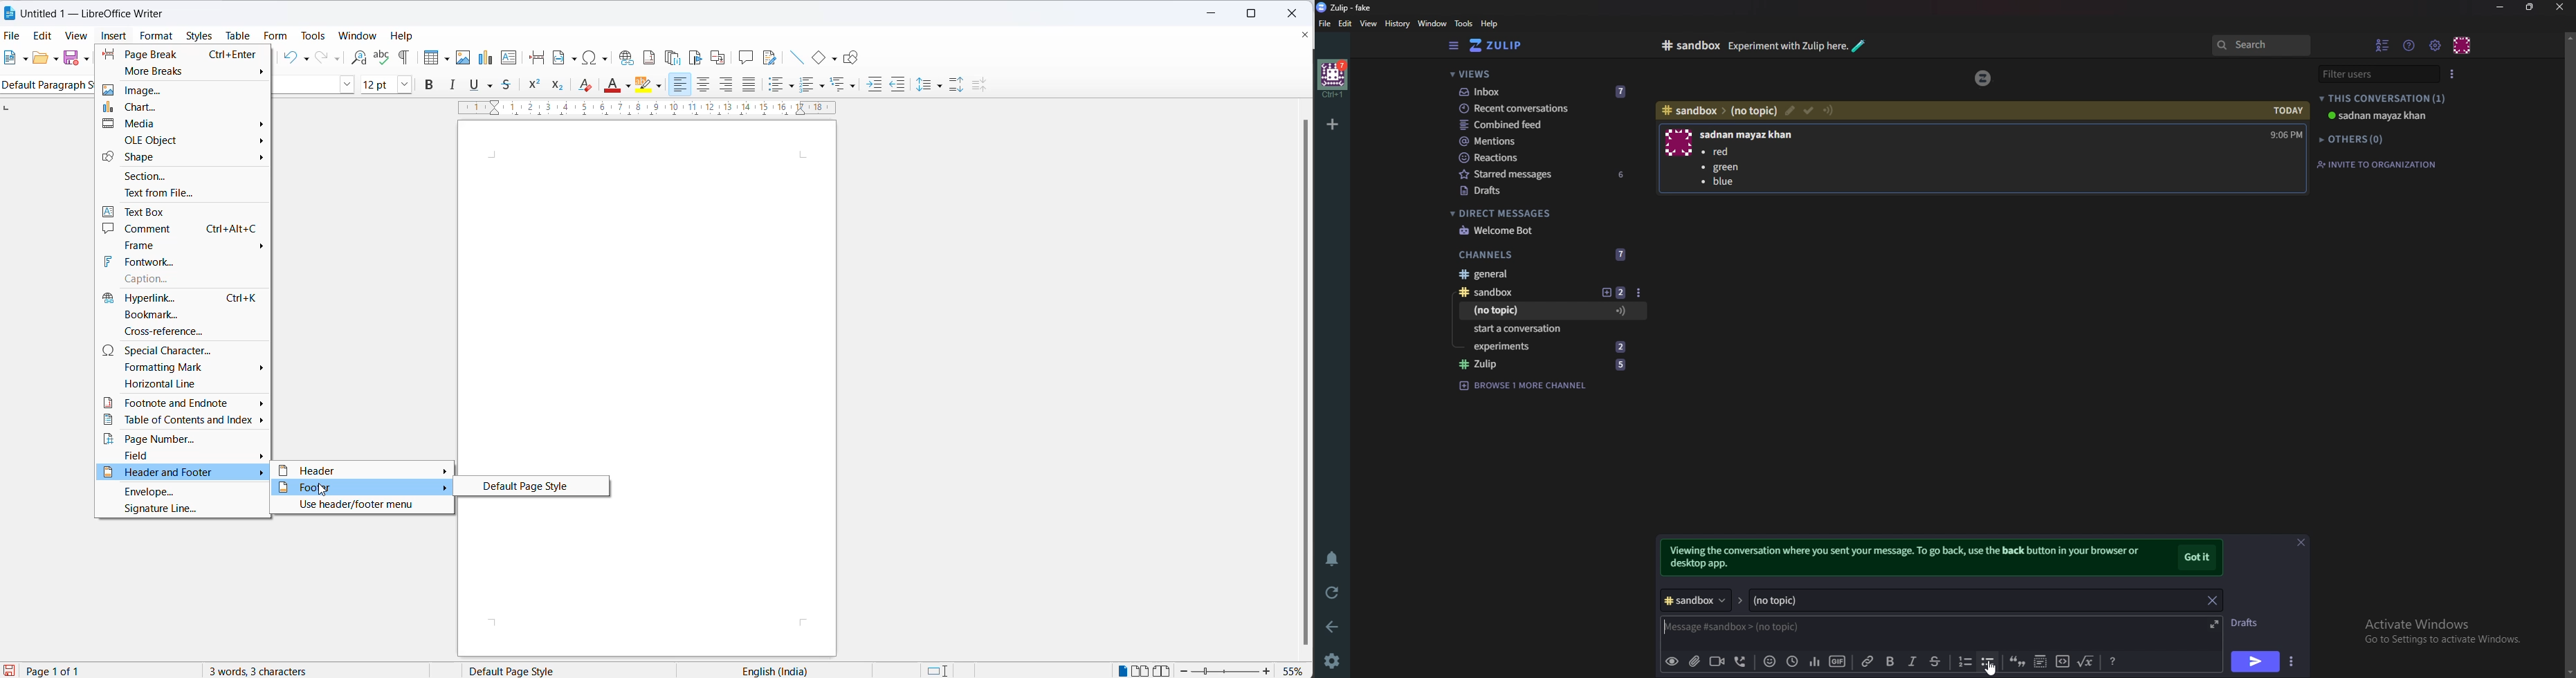  I want to click on Home, so click(1334, 78).